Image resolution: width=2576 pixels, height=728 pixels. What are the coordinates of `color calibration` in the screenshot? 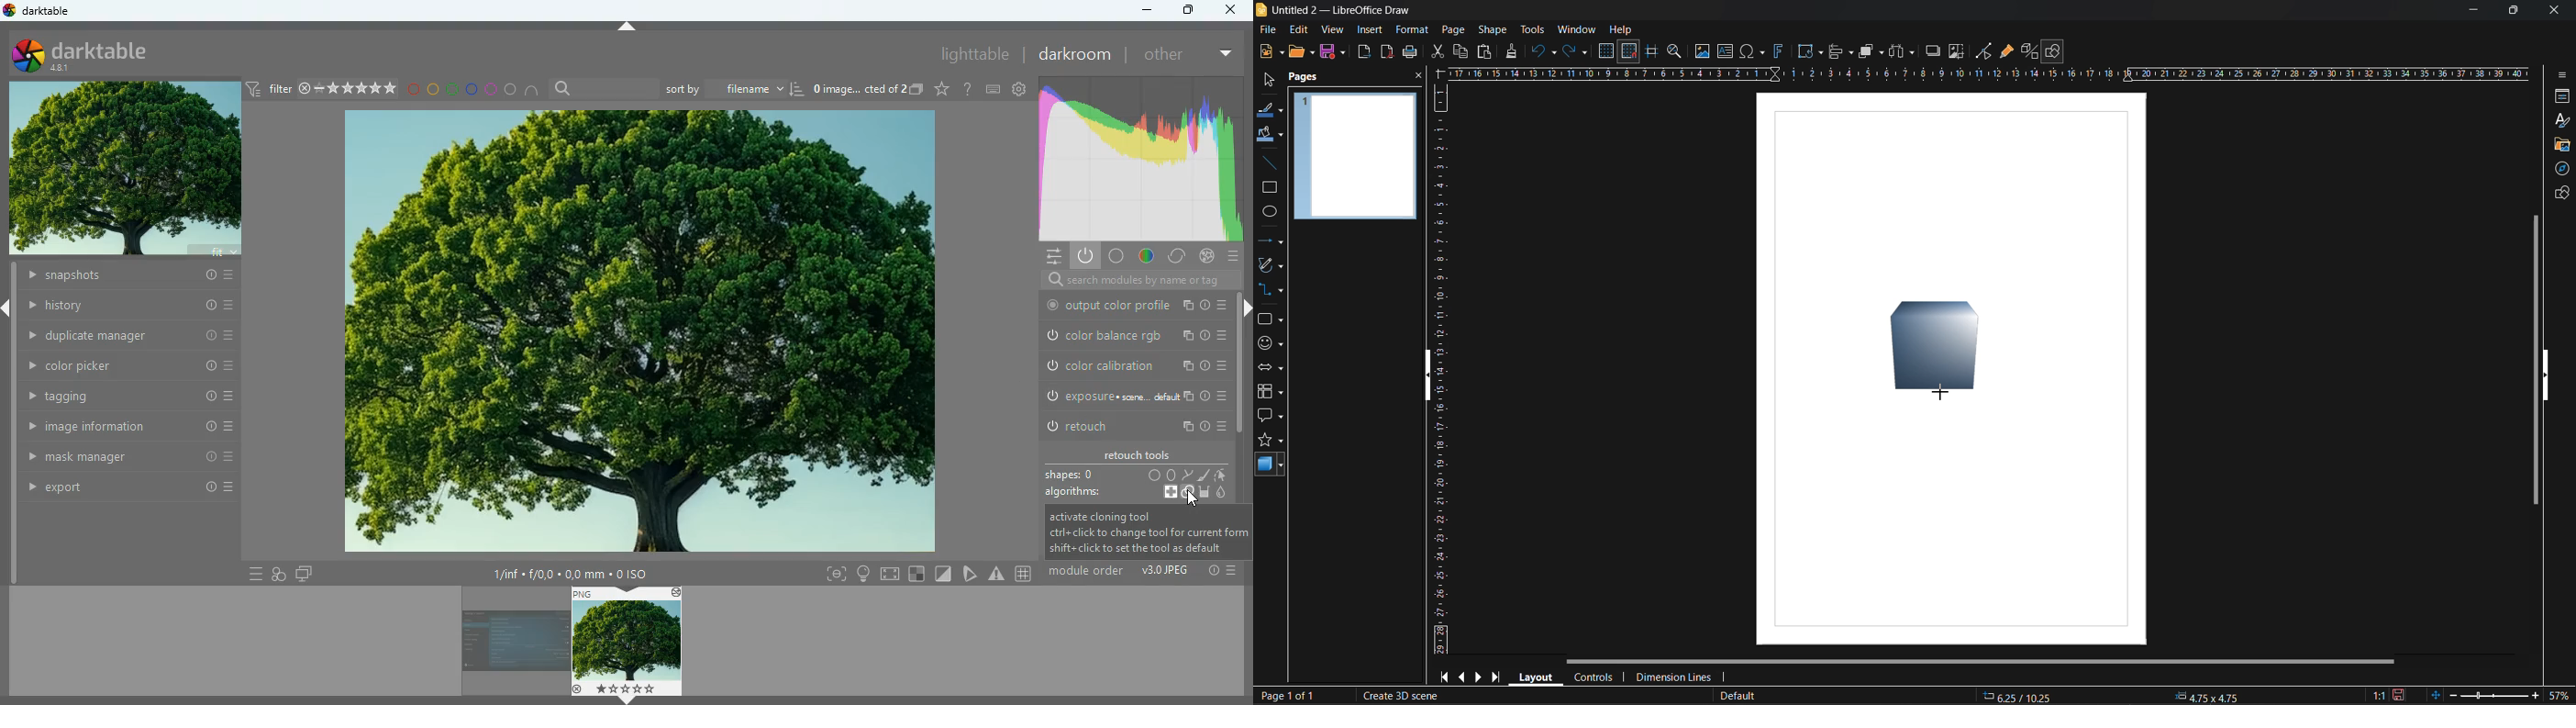 It's located at (1133, 366).